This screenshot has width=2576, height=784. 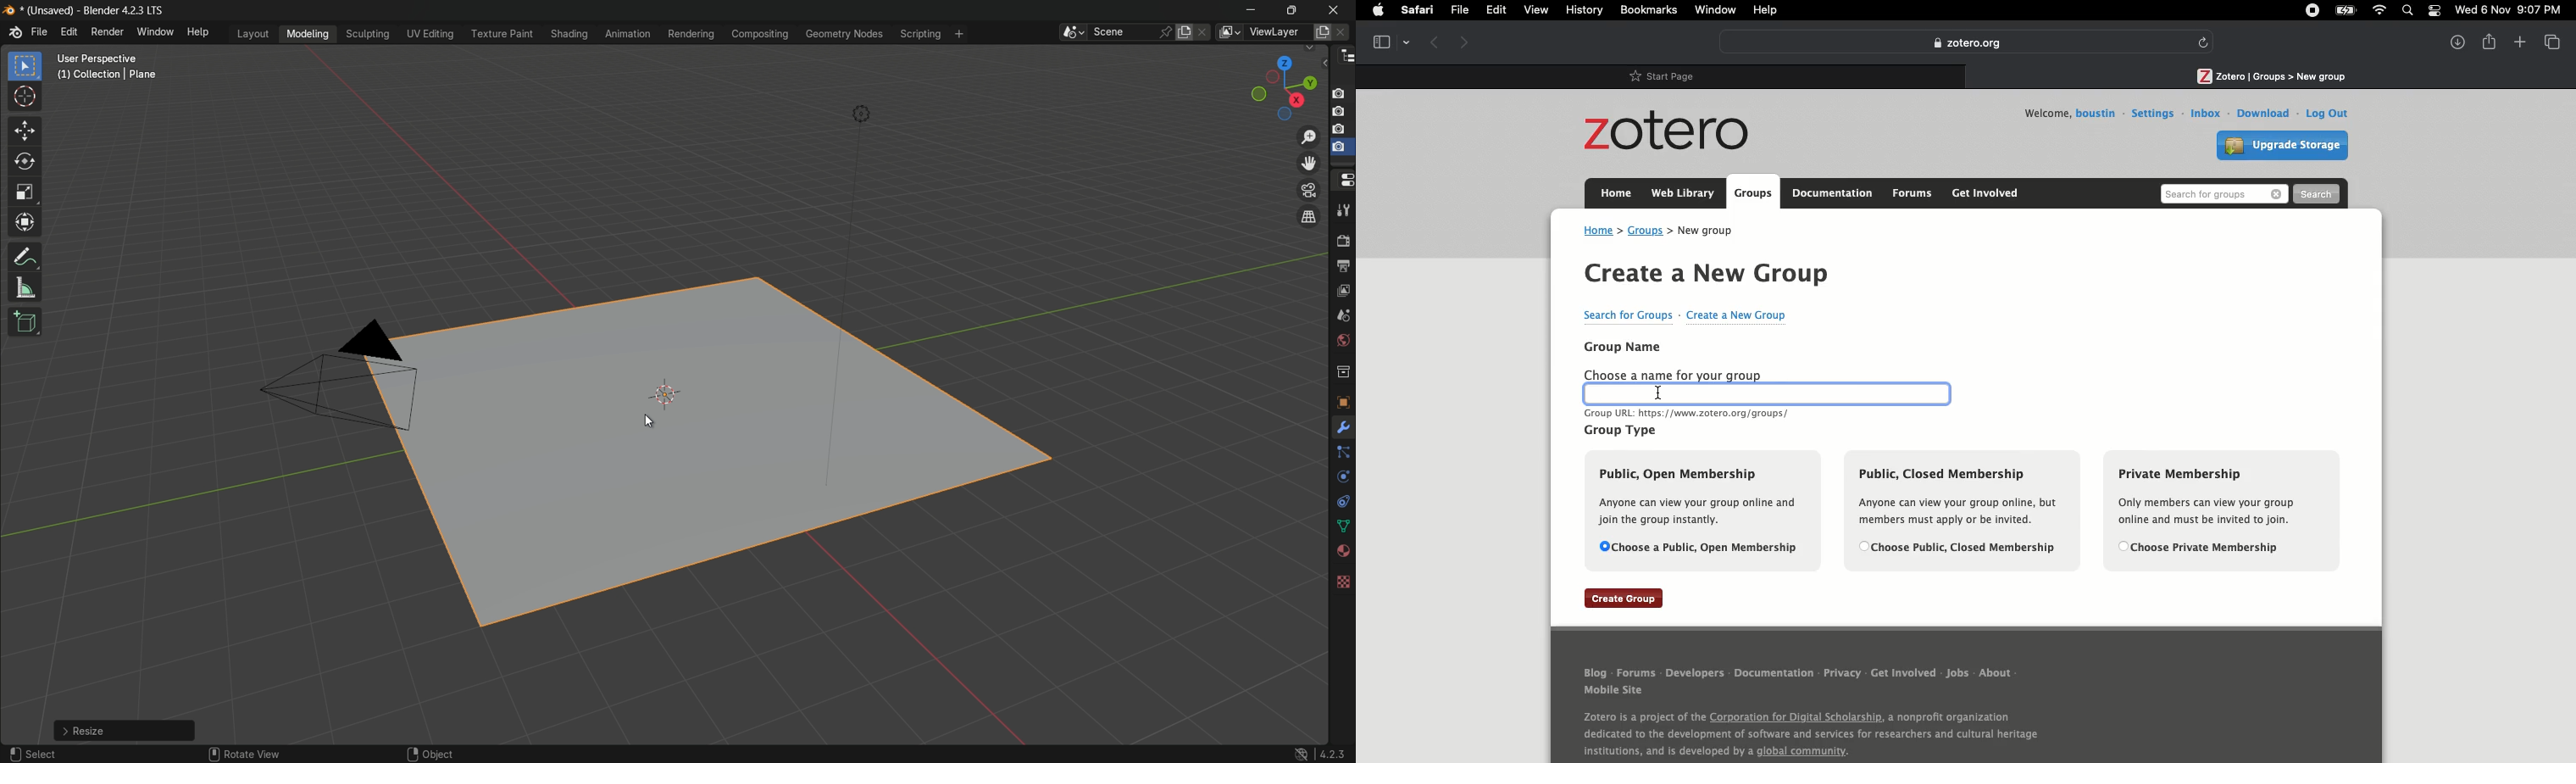 I want to click on browse views, so click(x=1230, y=32).